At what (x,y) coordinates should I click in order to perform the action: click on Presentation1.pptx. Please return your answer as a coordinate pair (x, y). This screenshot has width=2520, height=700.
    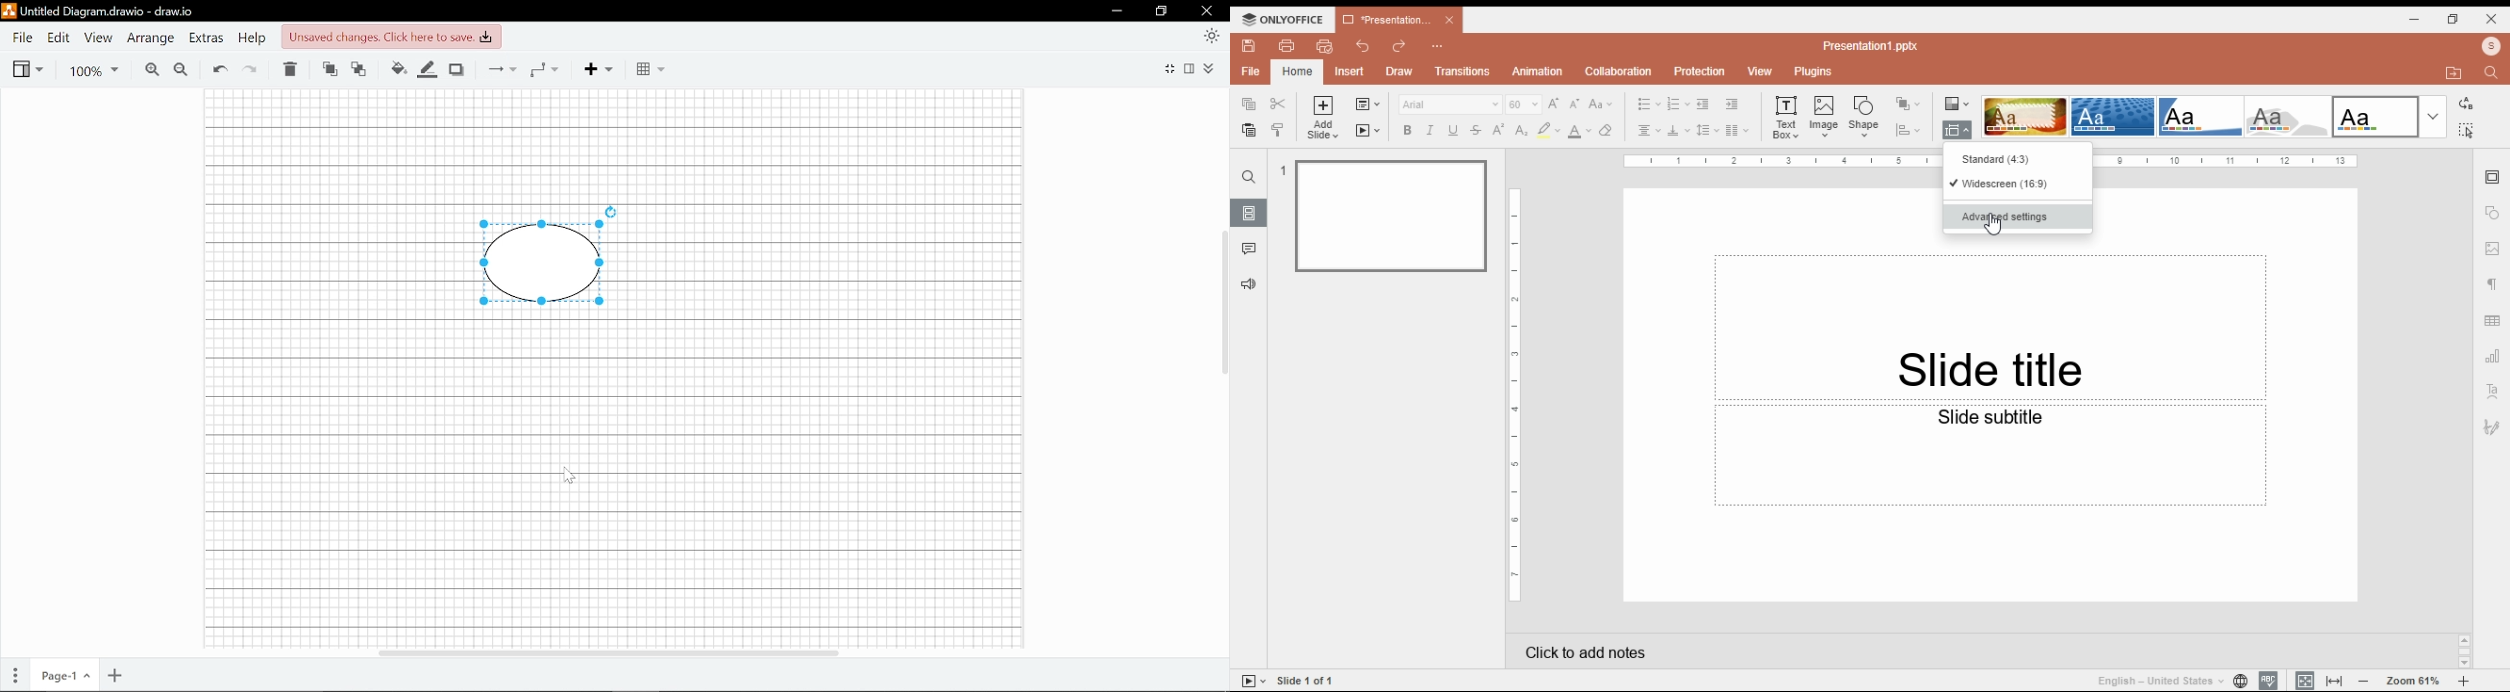
    Looking at the image, I should click on (1874, 45).